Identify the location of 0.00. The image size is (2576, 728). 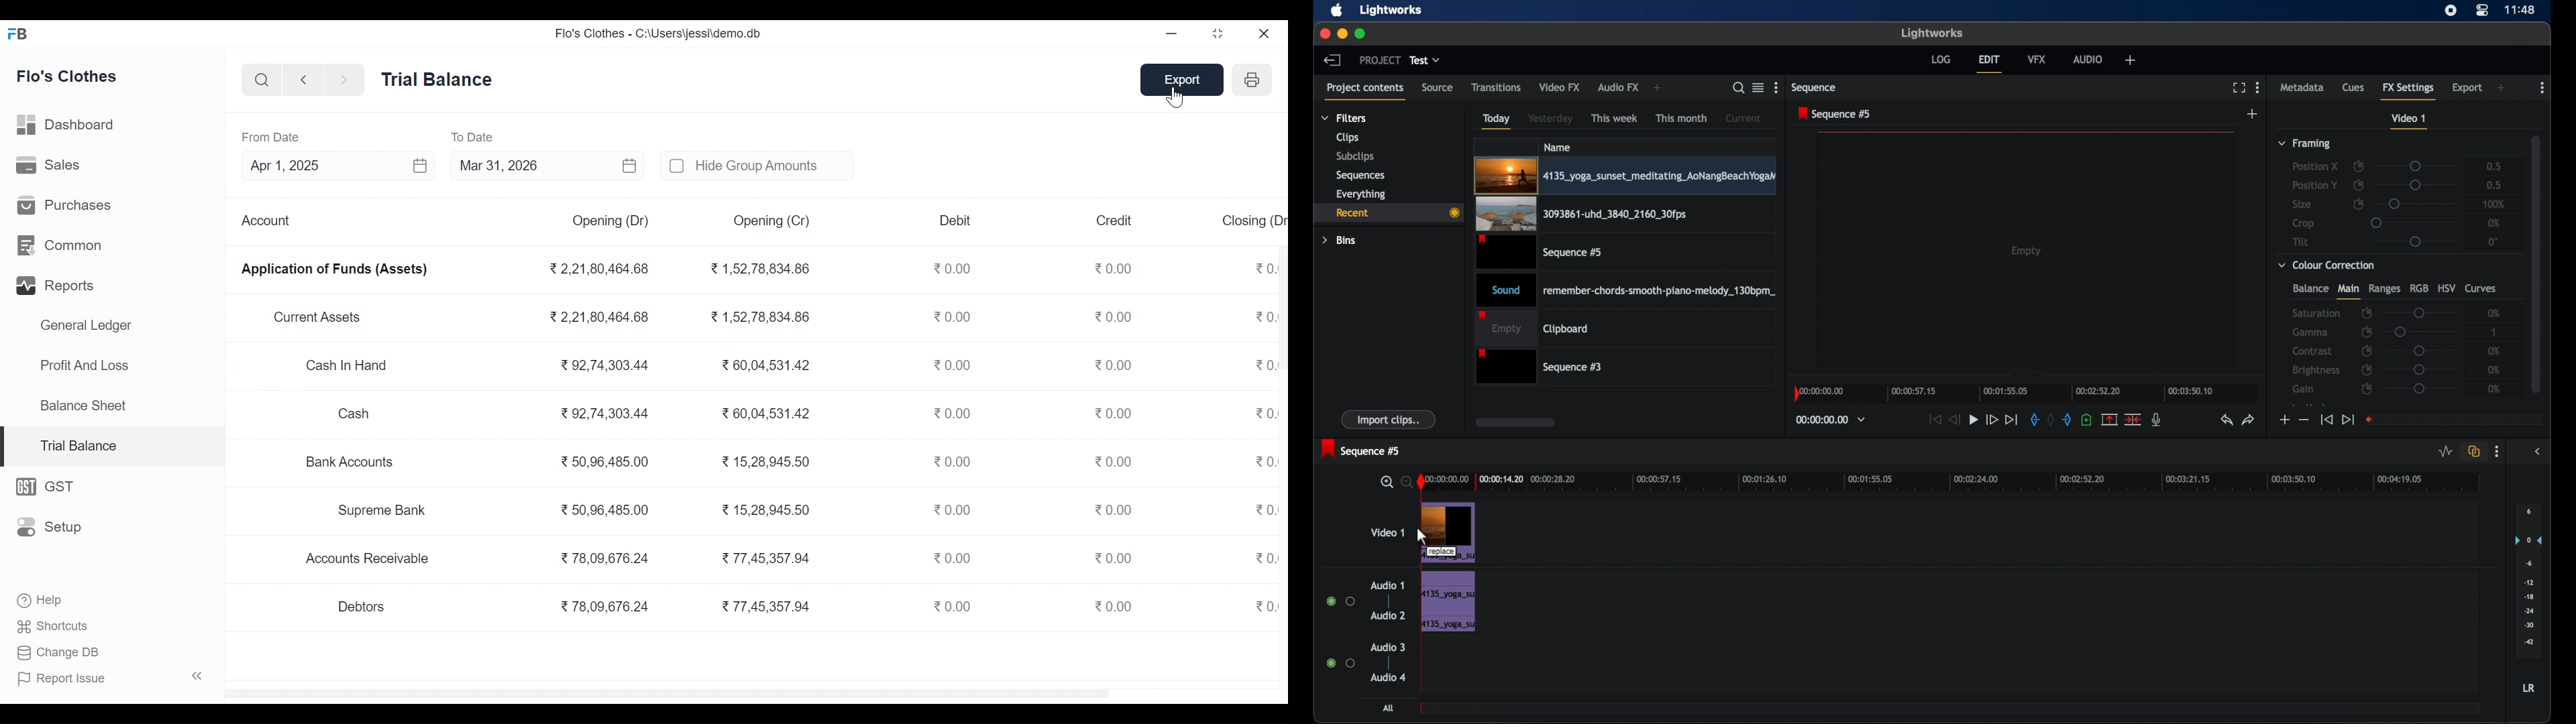
(951, 605).